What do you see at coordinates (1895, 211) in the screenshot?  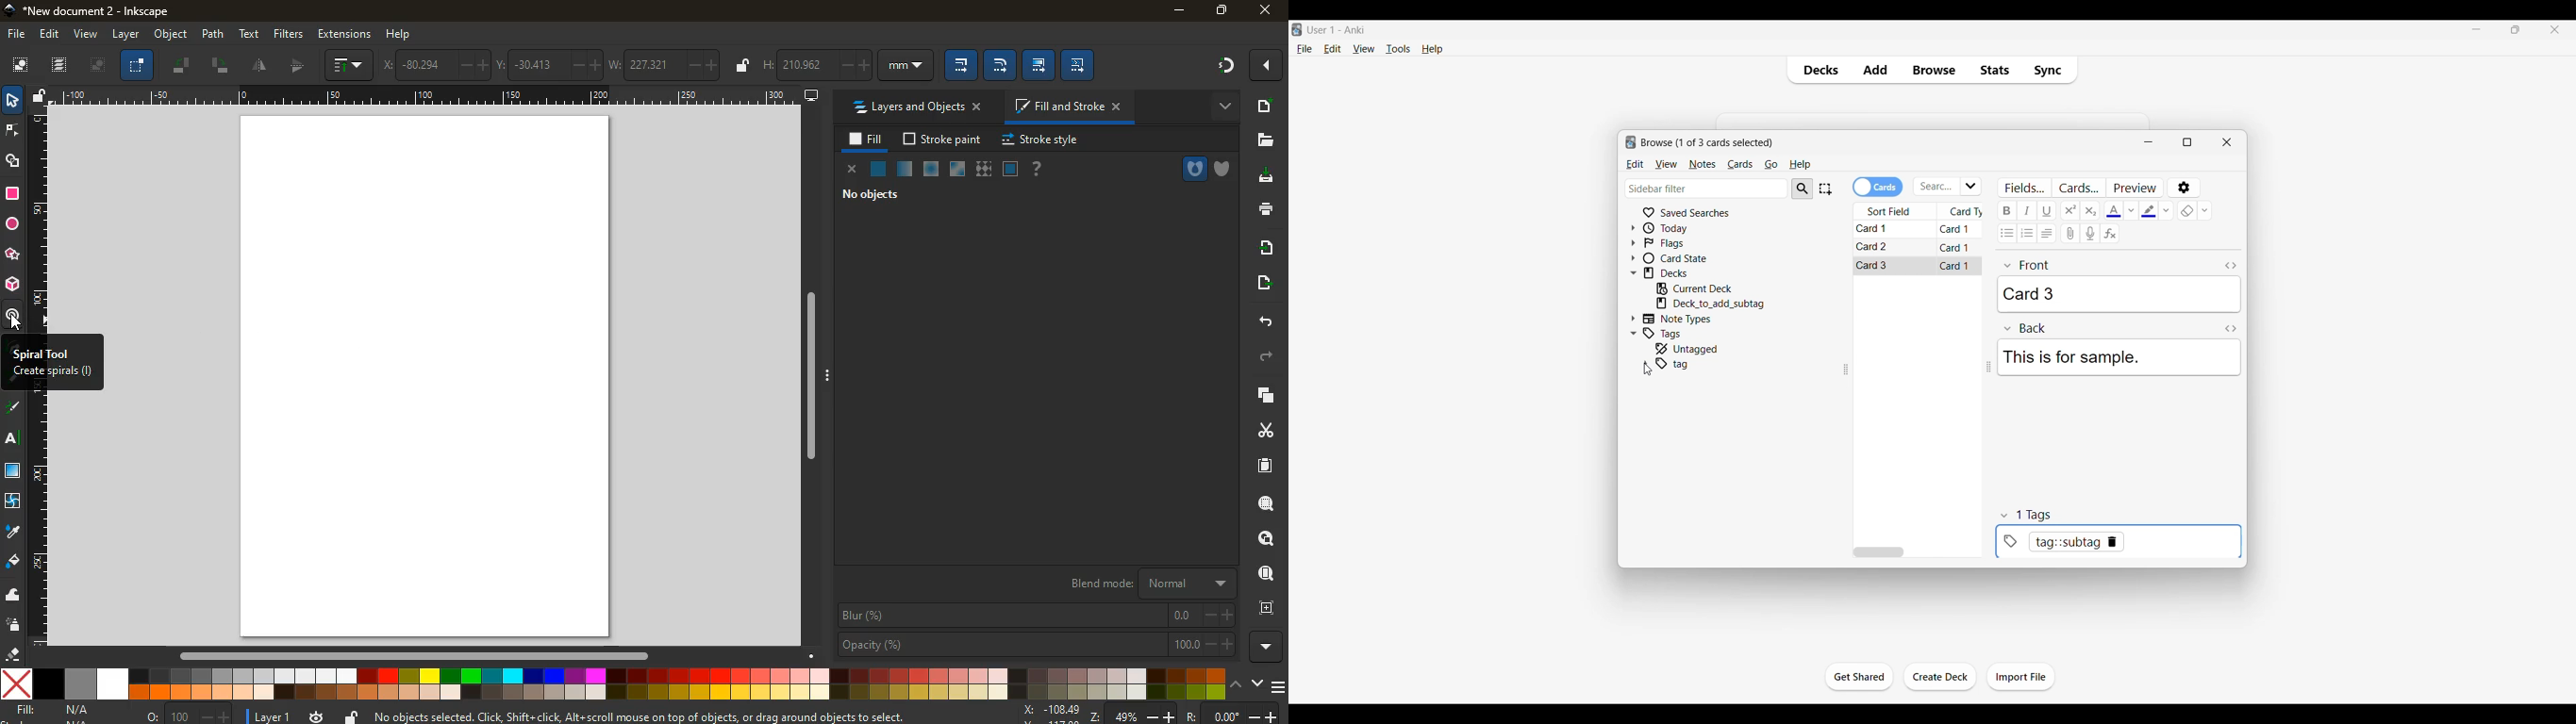 I see `Sort field column` at bounding box center [1895, 211].